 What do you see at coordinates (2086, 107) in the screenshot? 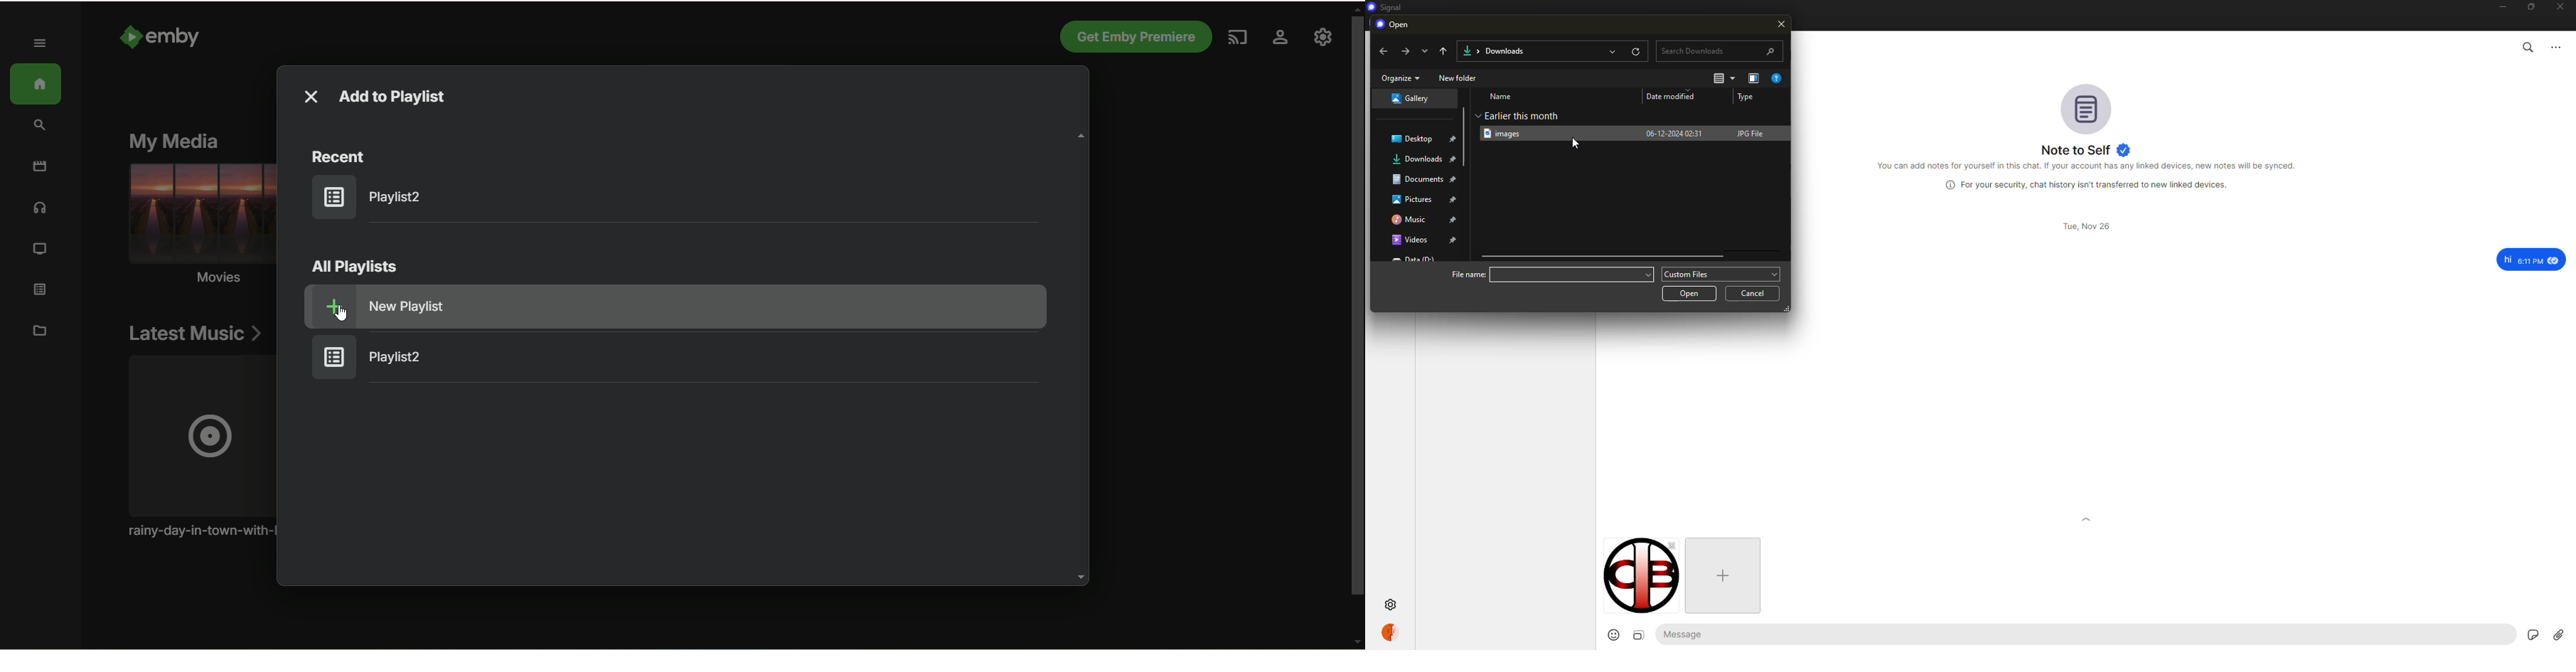
I see `profile pic` at bounding box center [2086, 107].